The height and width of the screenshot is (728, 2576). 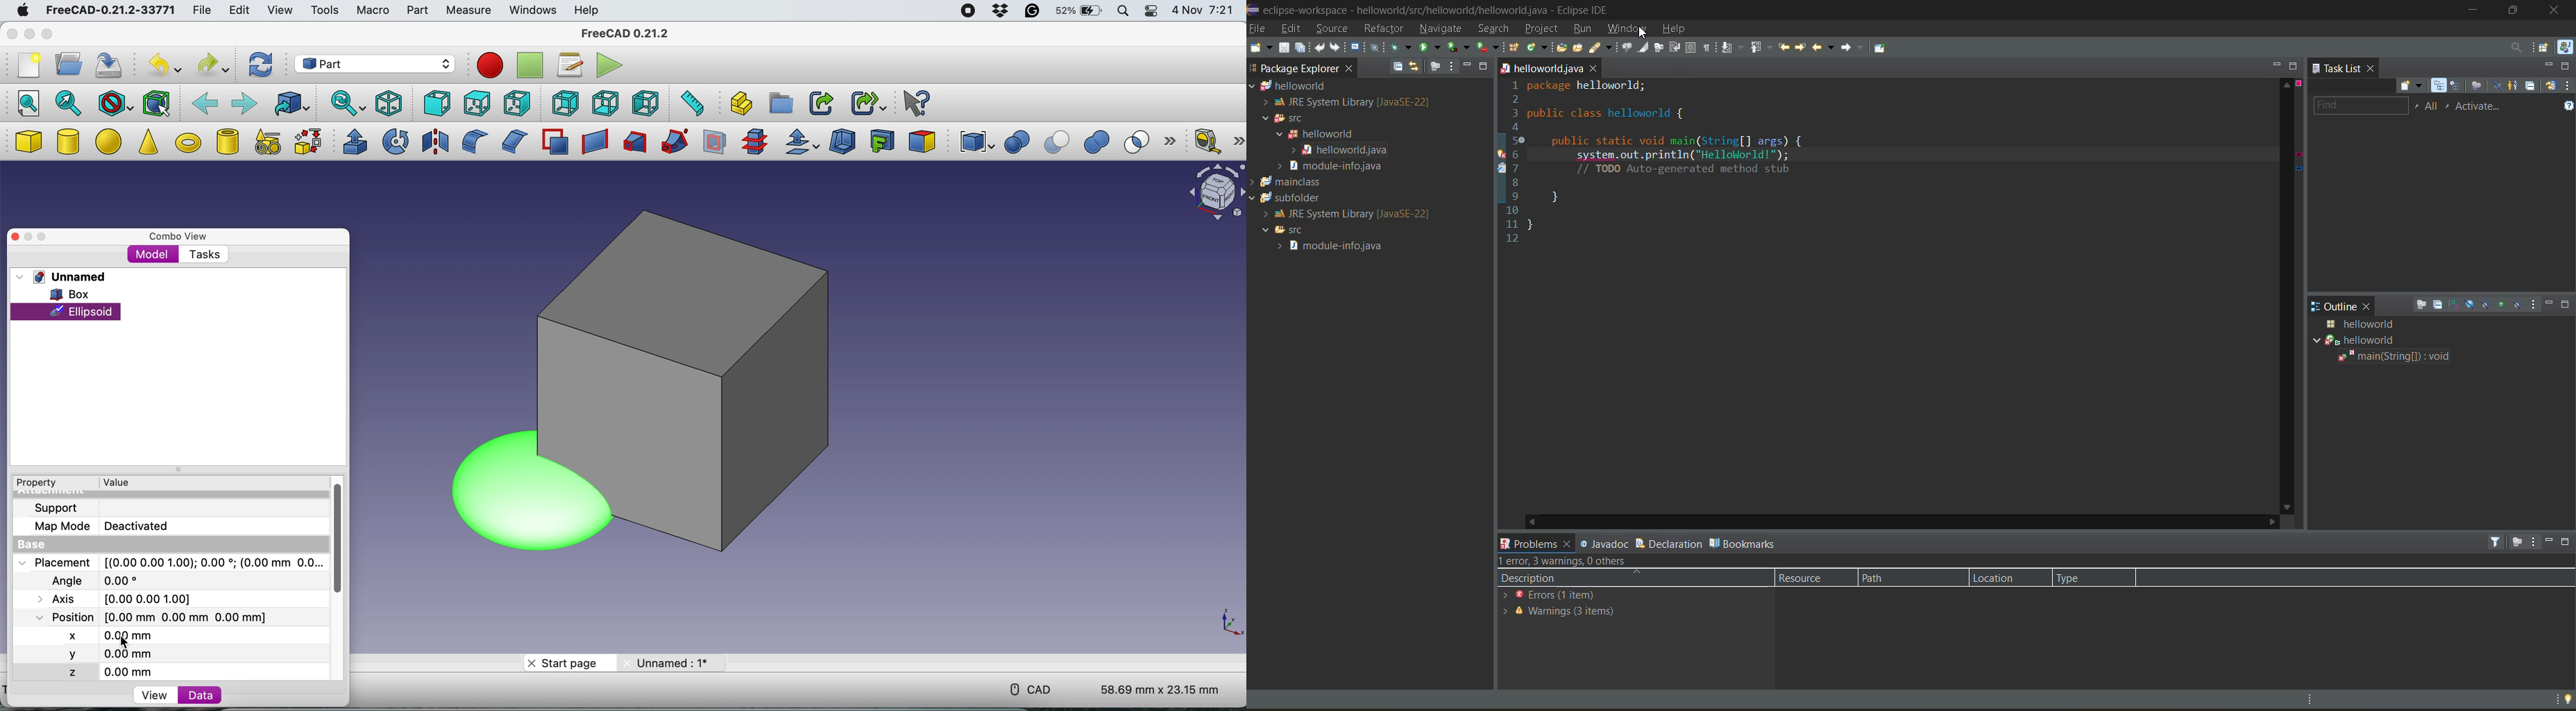 I want to click on view menu, so click(x=1453, y=65).